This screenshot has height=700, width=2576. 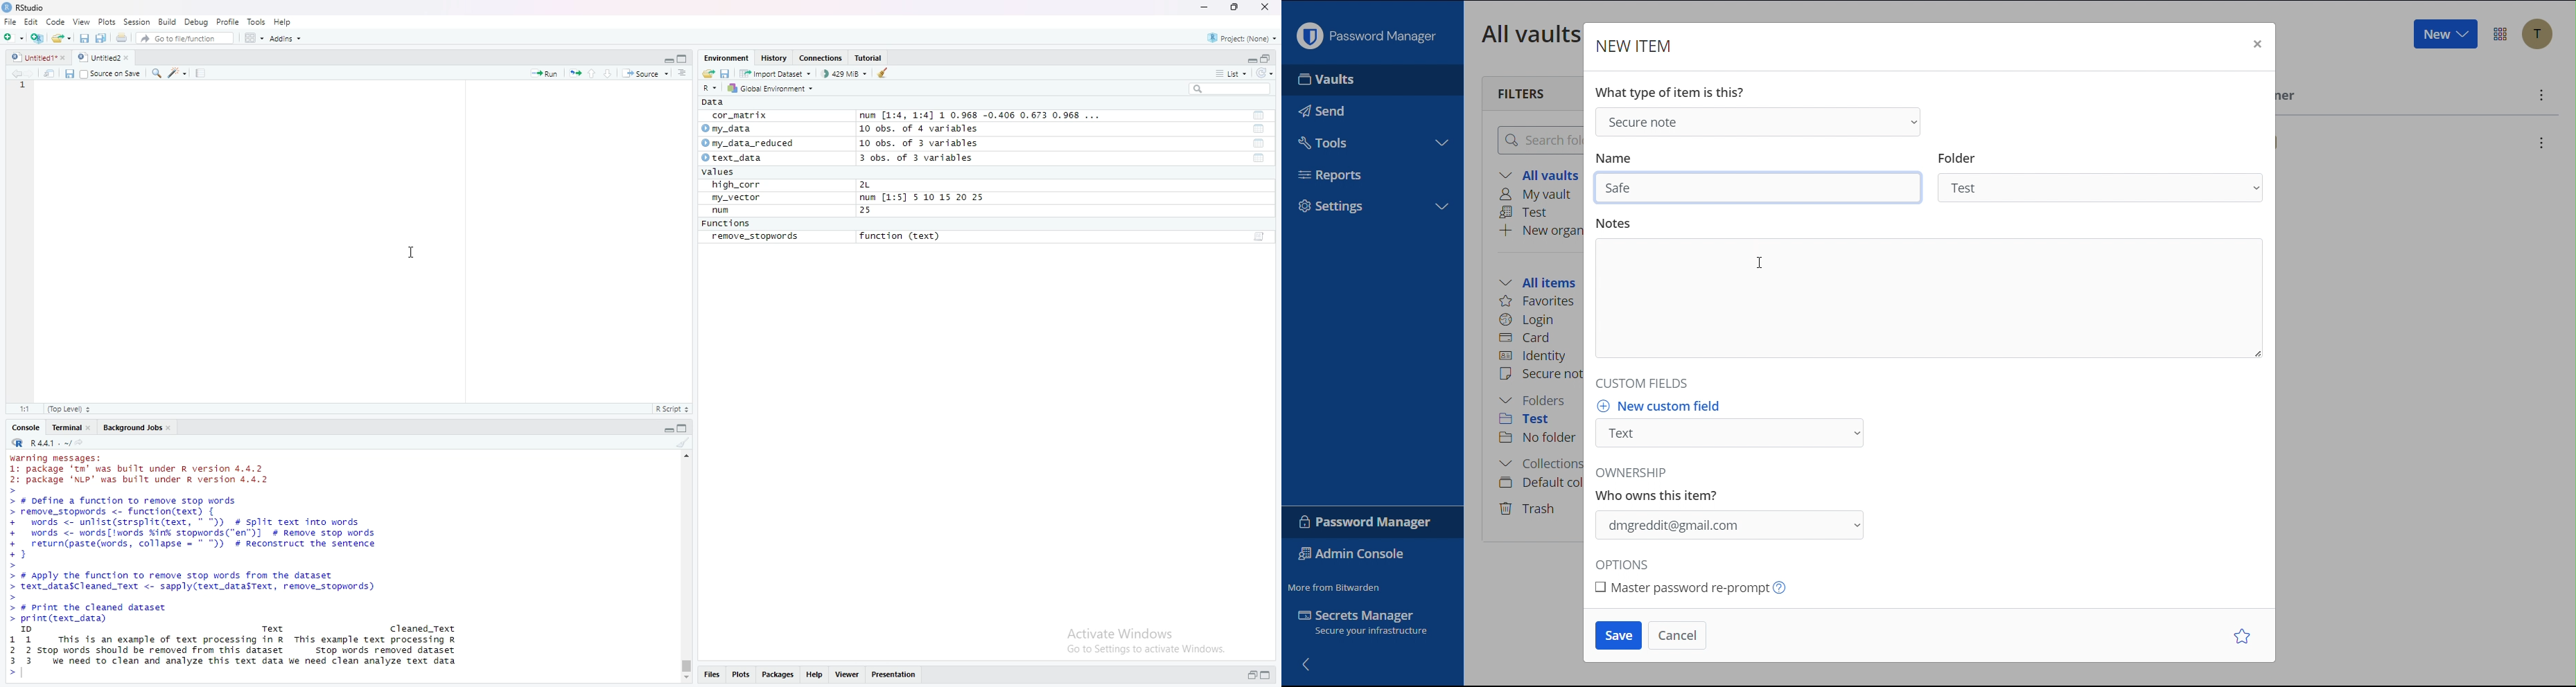 I want to click on 10 obs. of 4 variables, so click(x=923, y=129).